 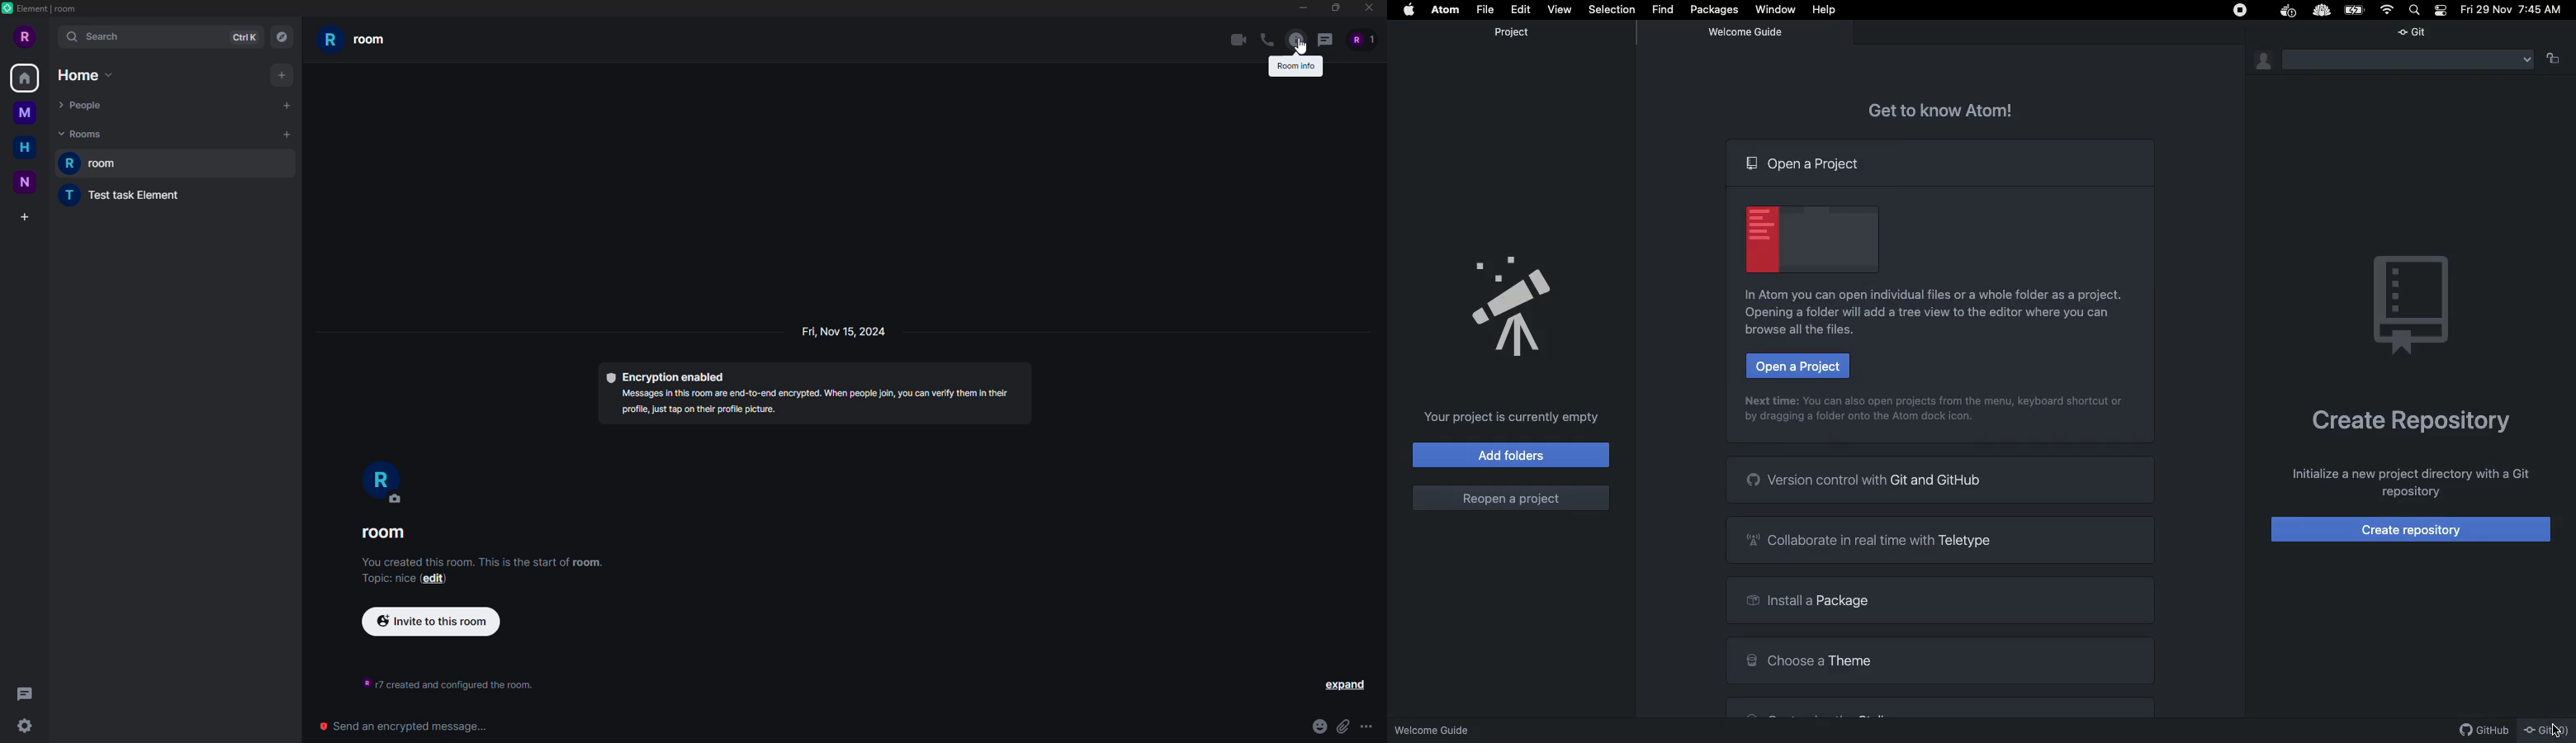 What do you see at coordinates (1326, 39) in the screenshot?
I see `threads` at bounding box center [1326, 39].